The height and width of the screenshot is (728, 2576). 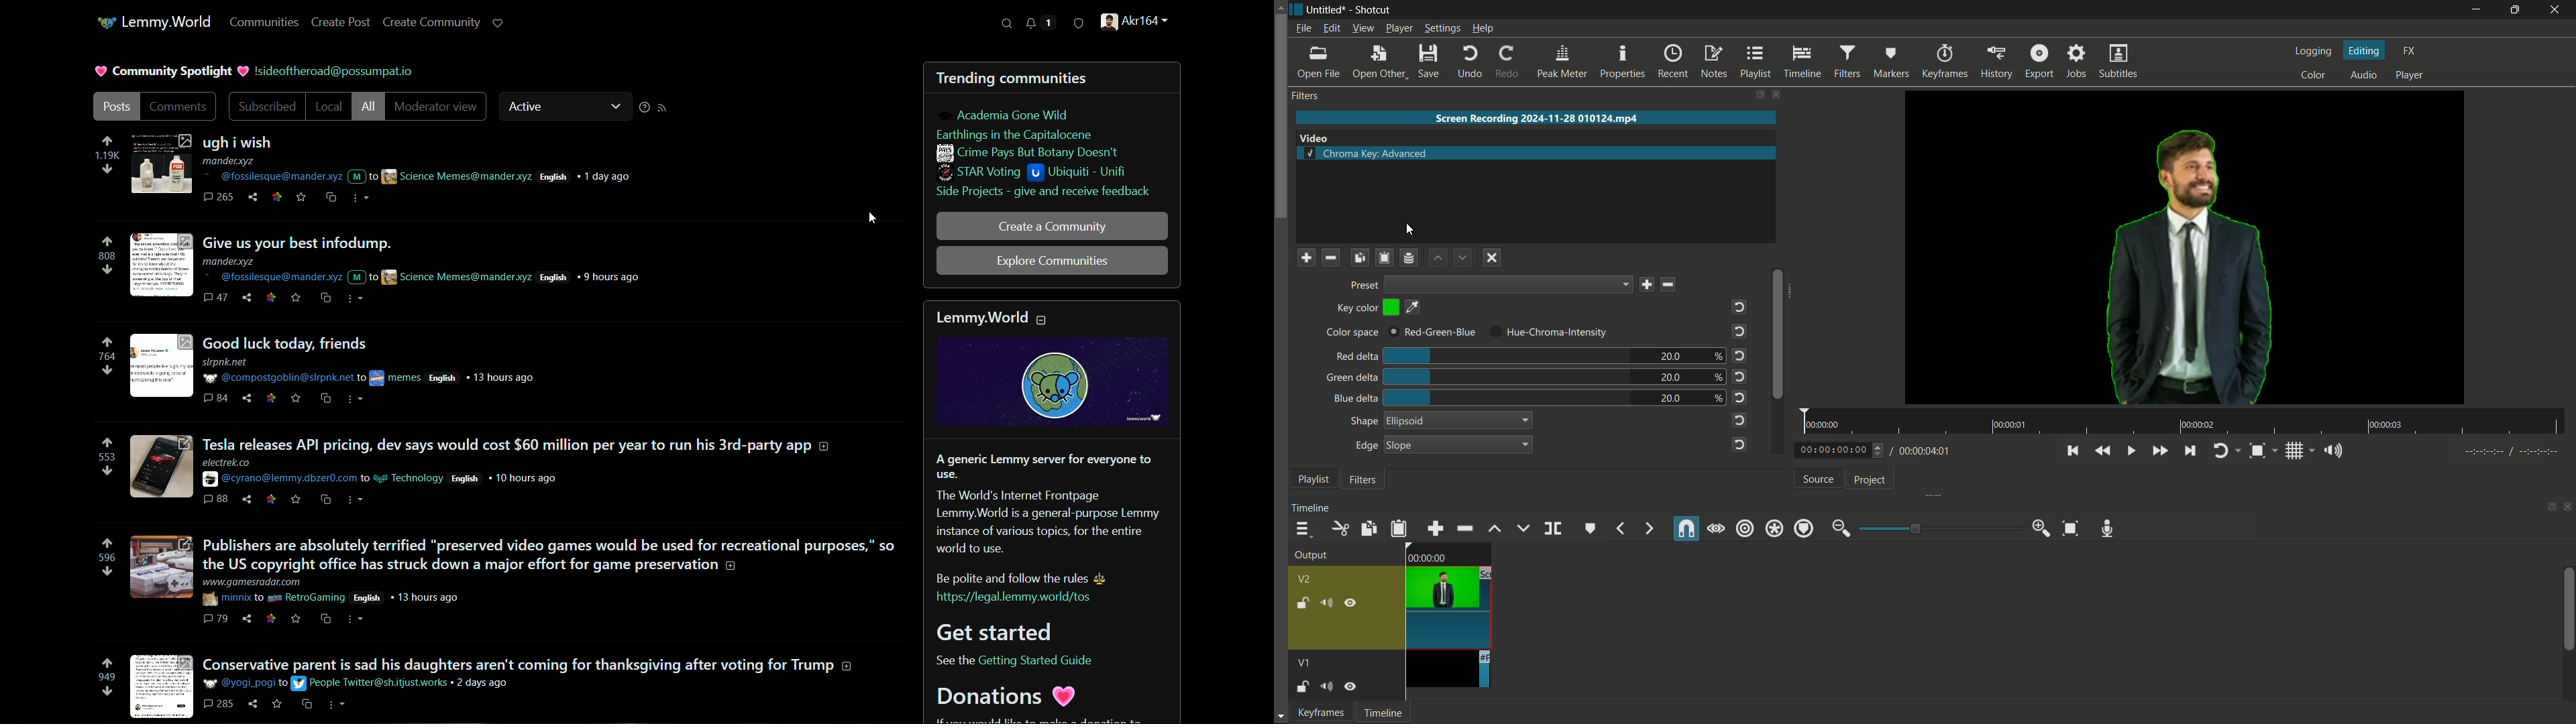 What do you see at coordinates (1331, 28) in the screenshot?
I see `edit menu` at bounding box center [1331, 28].